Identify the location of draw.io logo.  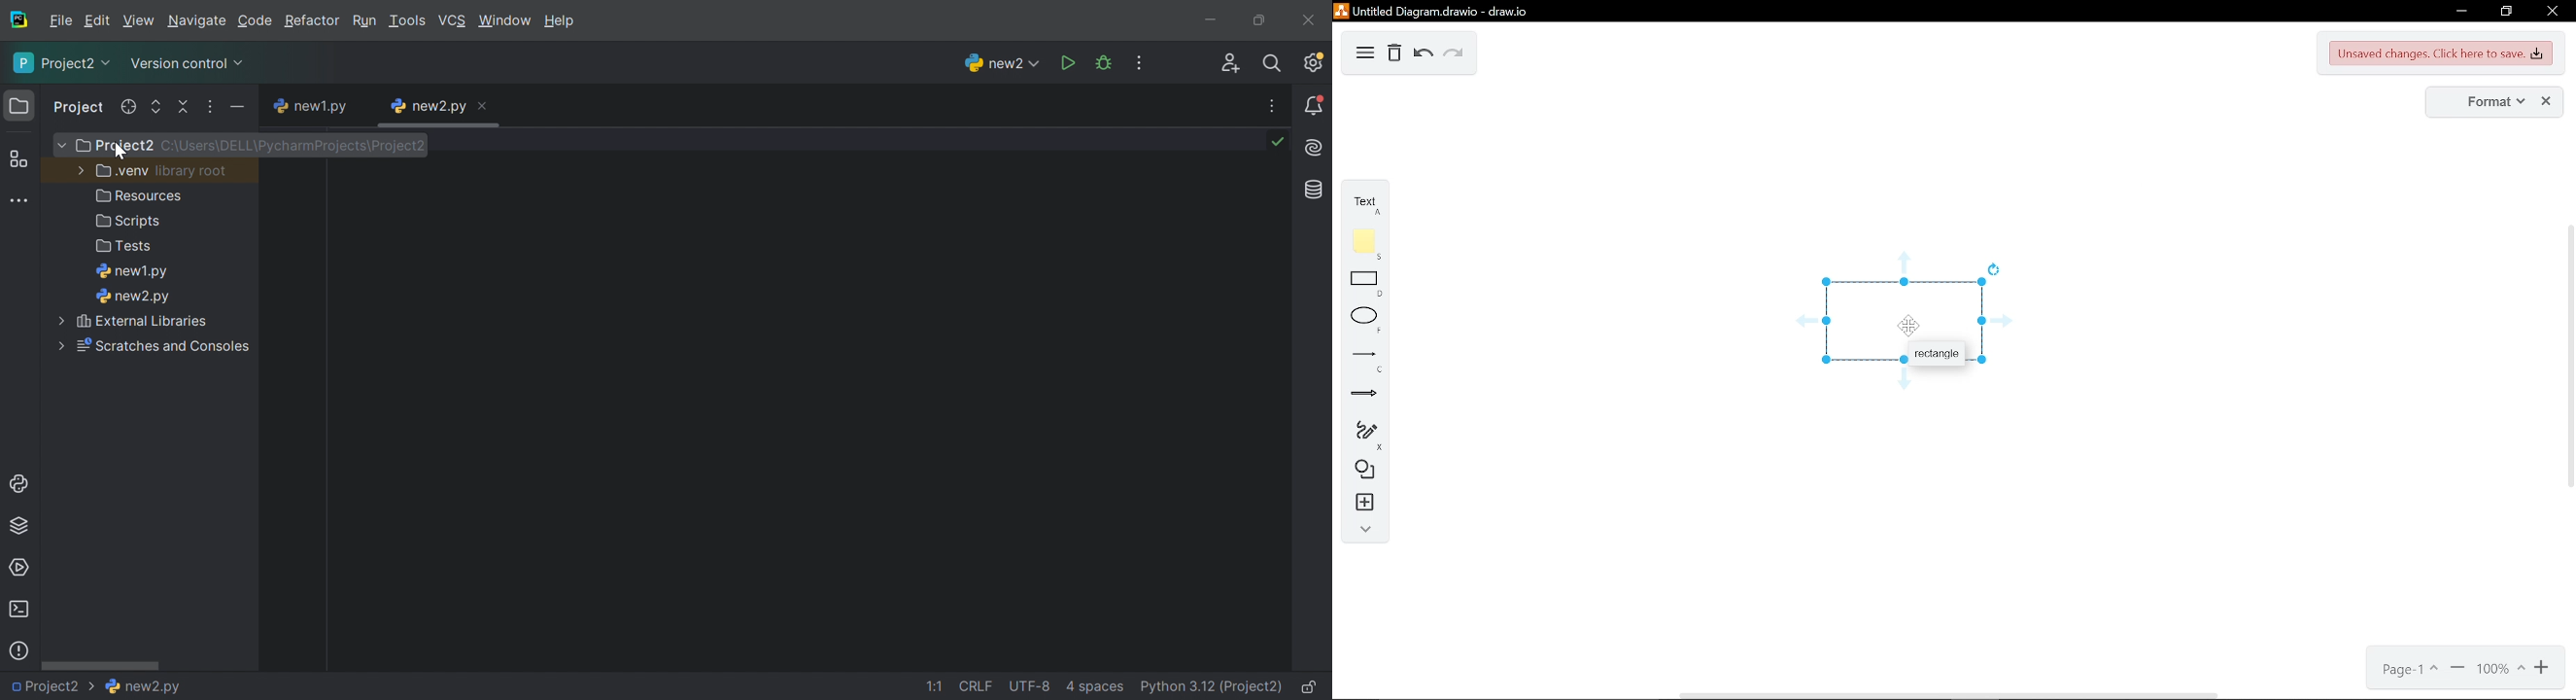
(1341, 12).